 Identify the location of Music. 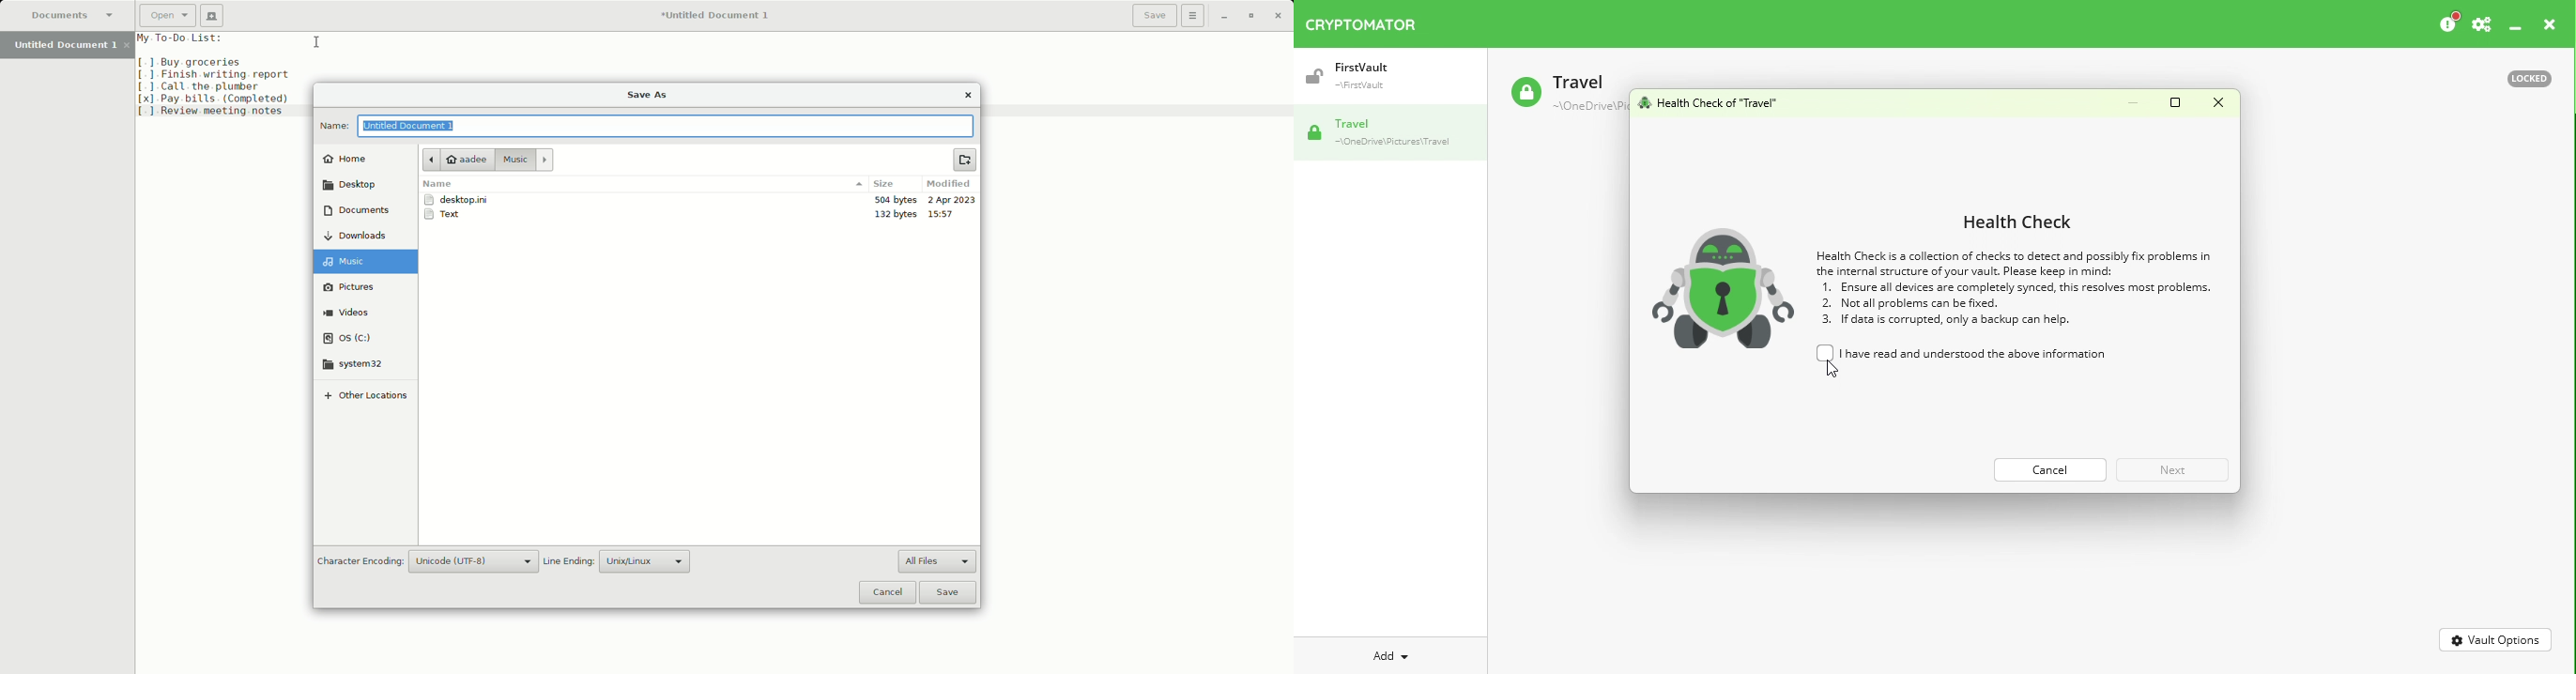
(369, 261).